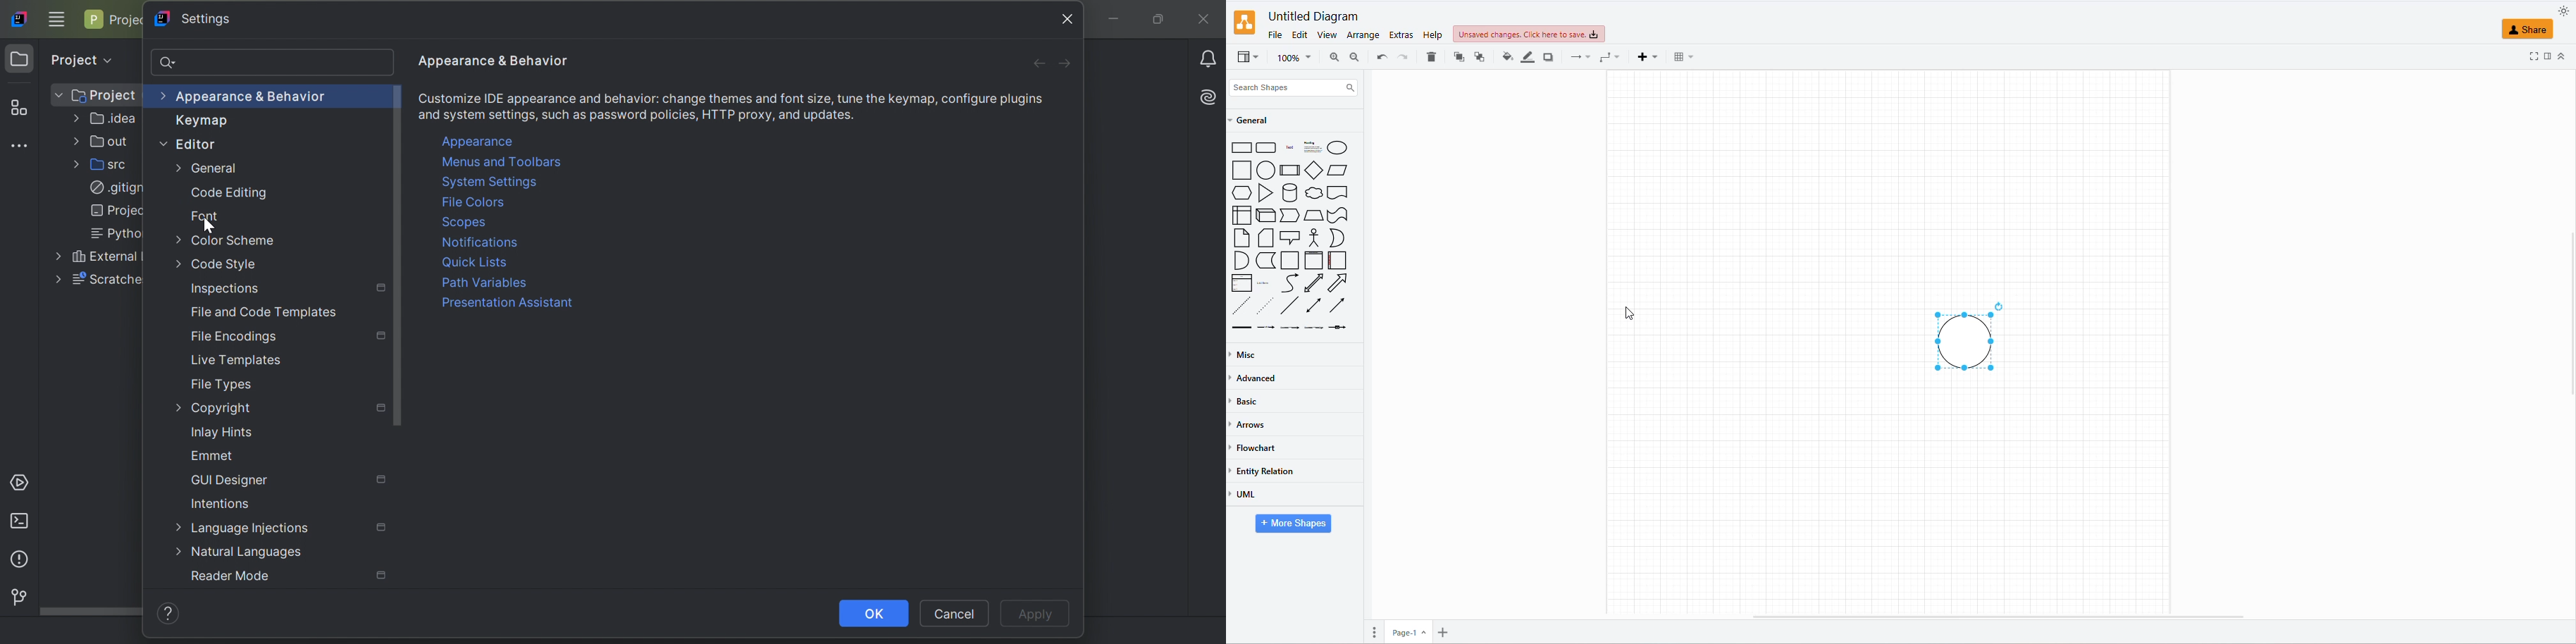 The height and width of the screenshot is (644, 2576). What do you see at coordinates (1258, 378) in the screenshot?
I see `ADVANCED` at bounding box center [1258, 378].